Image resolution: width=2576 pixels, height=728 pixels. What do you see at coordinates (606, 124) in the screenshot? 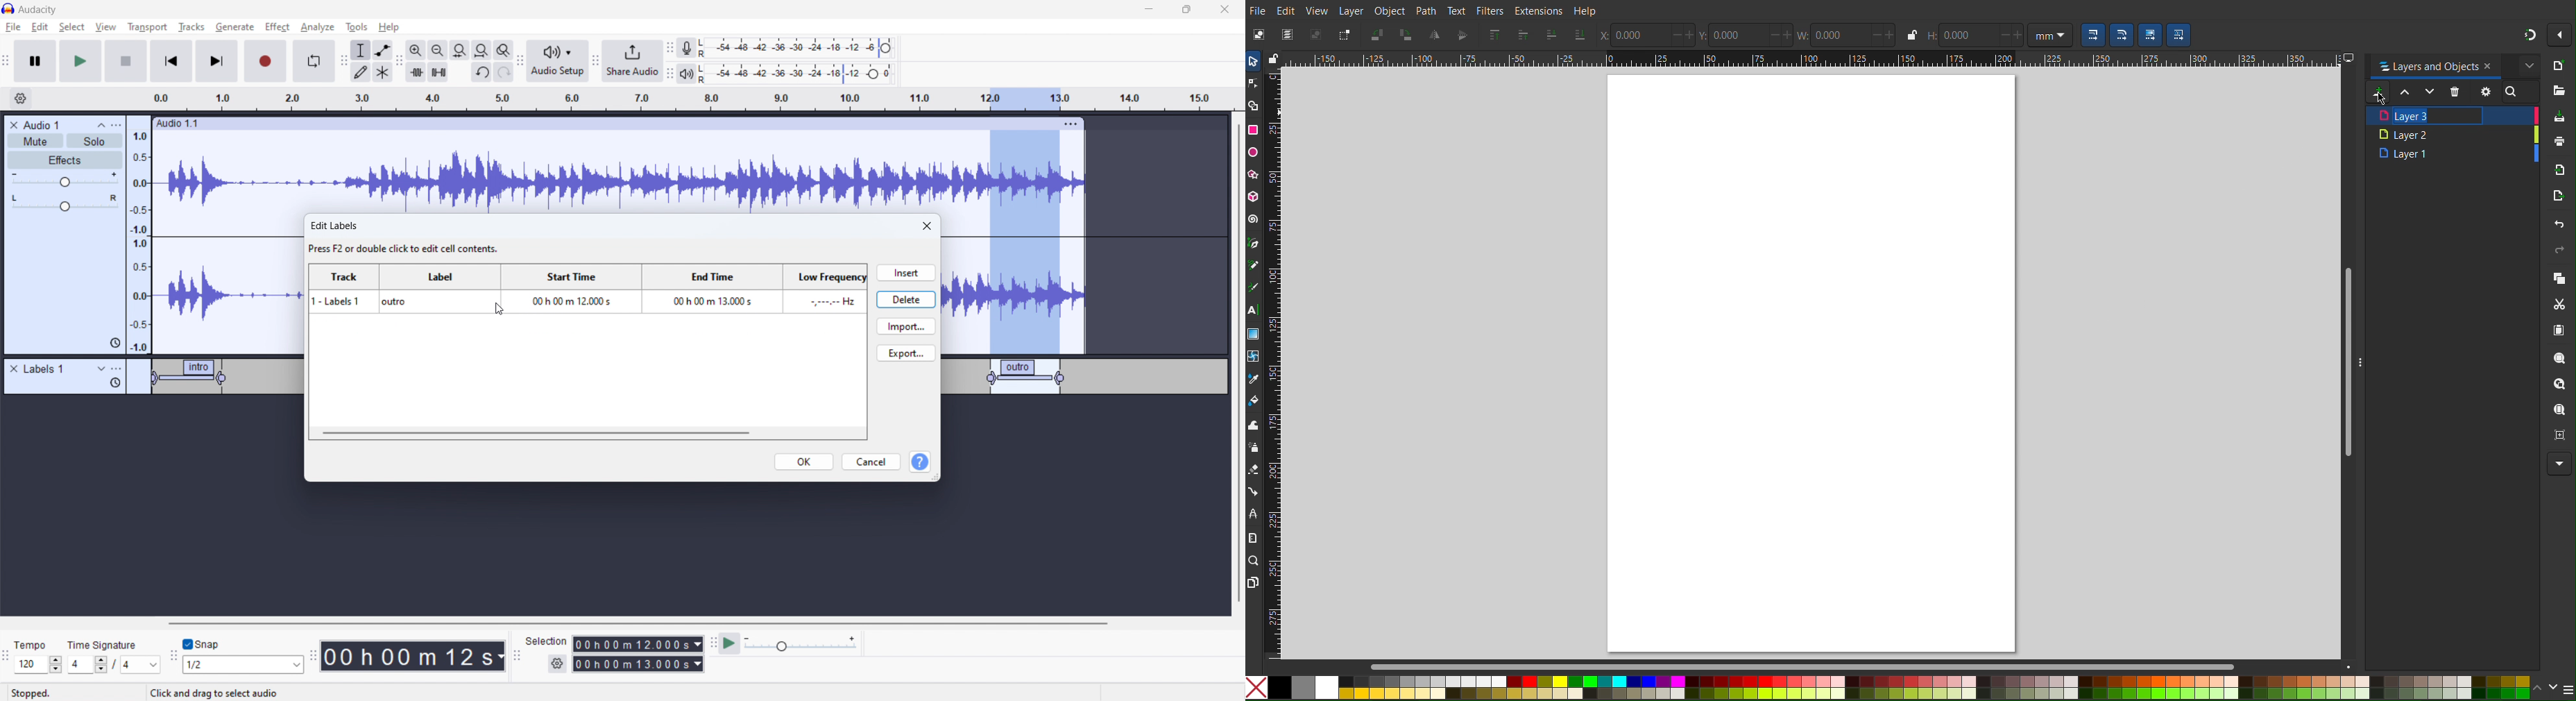
I see `click to move` at bounding box center [606, 124].